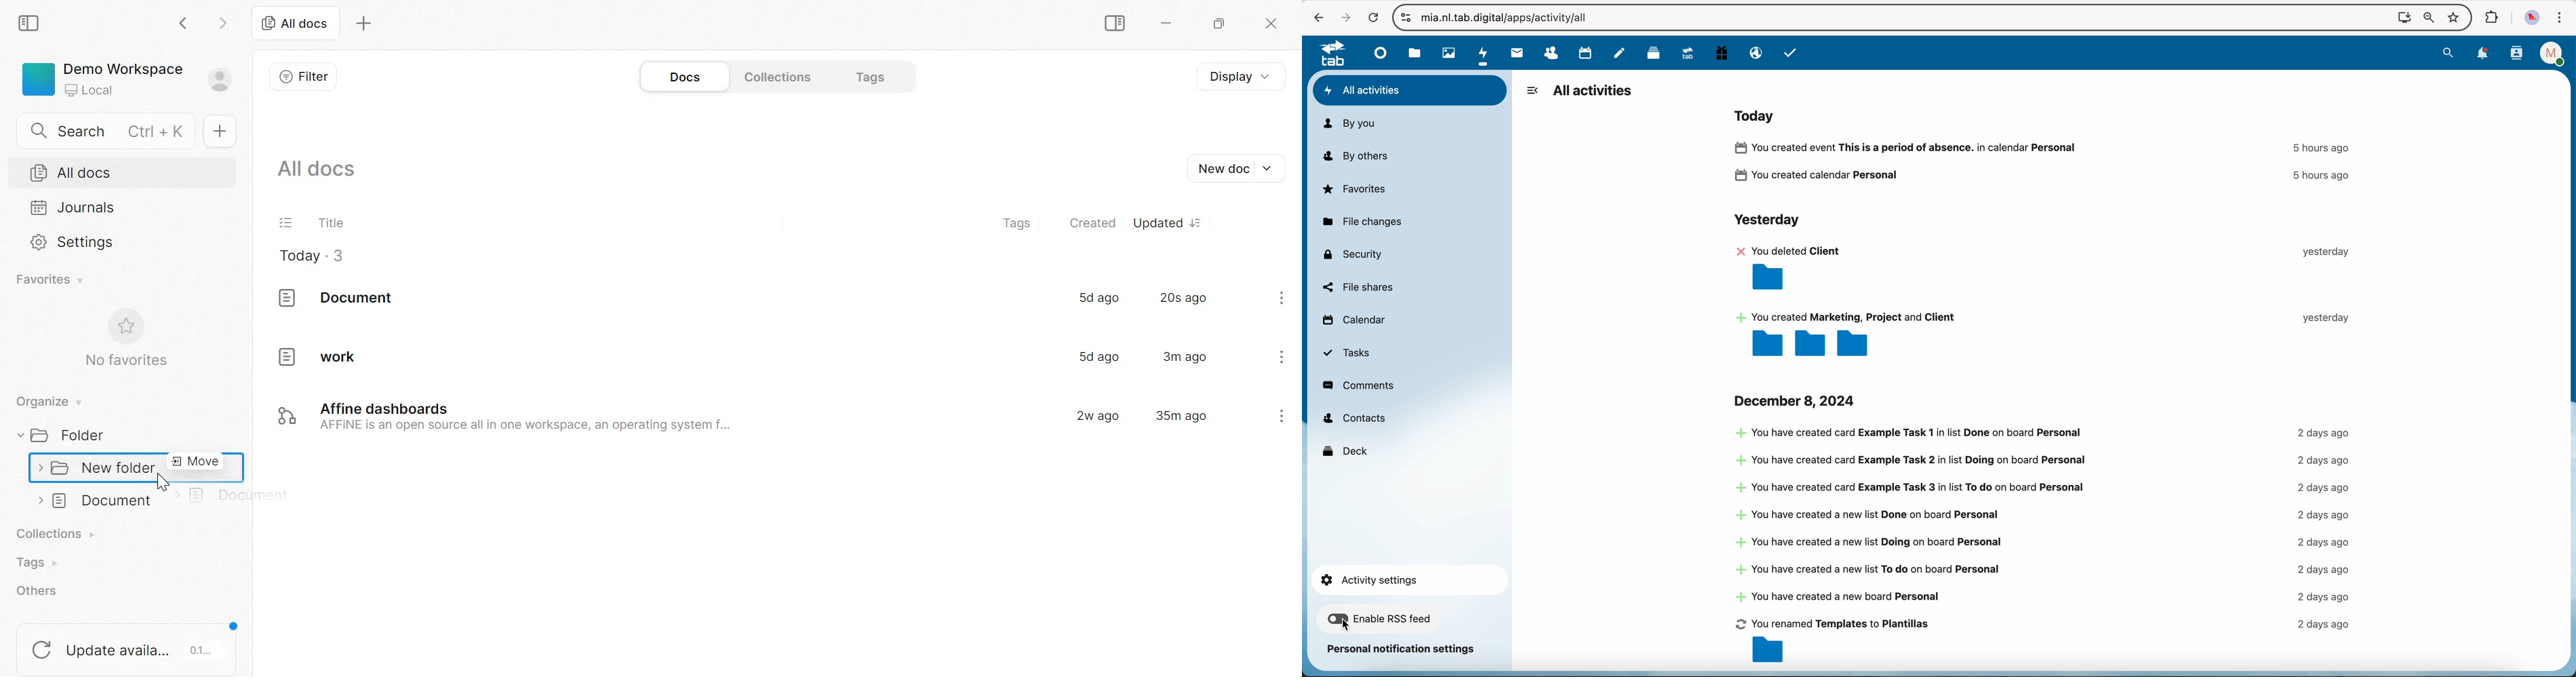  I want to click on all activities, so click(1593, 91).